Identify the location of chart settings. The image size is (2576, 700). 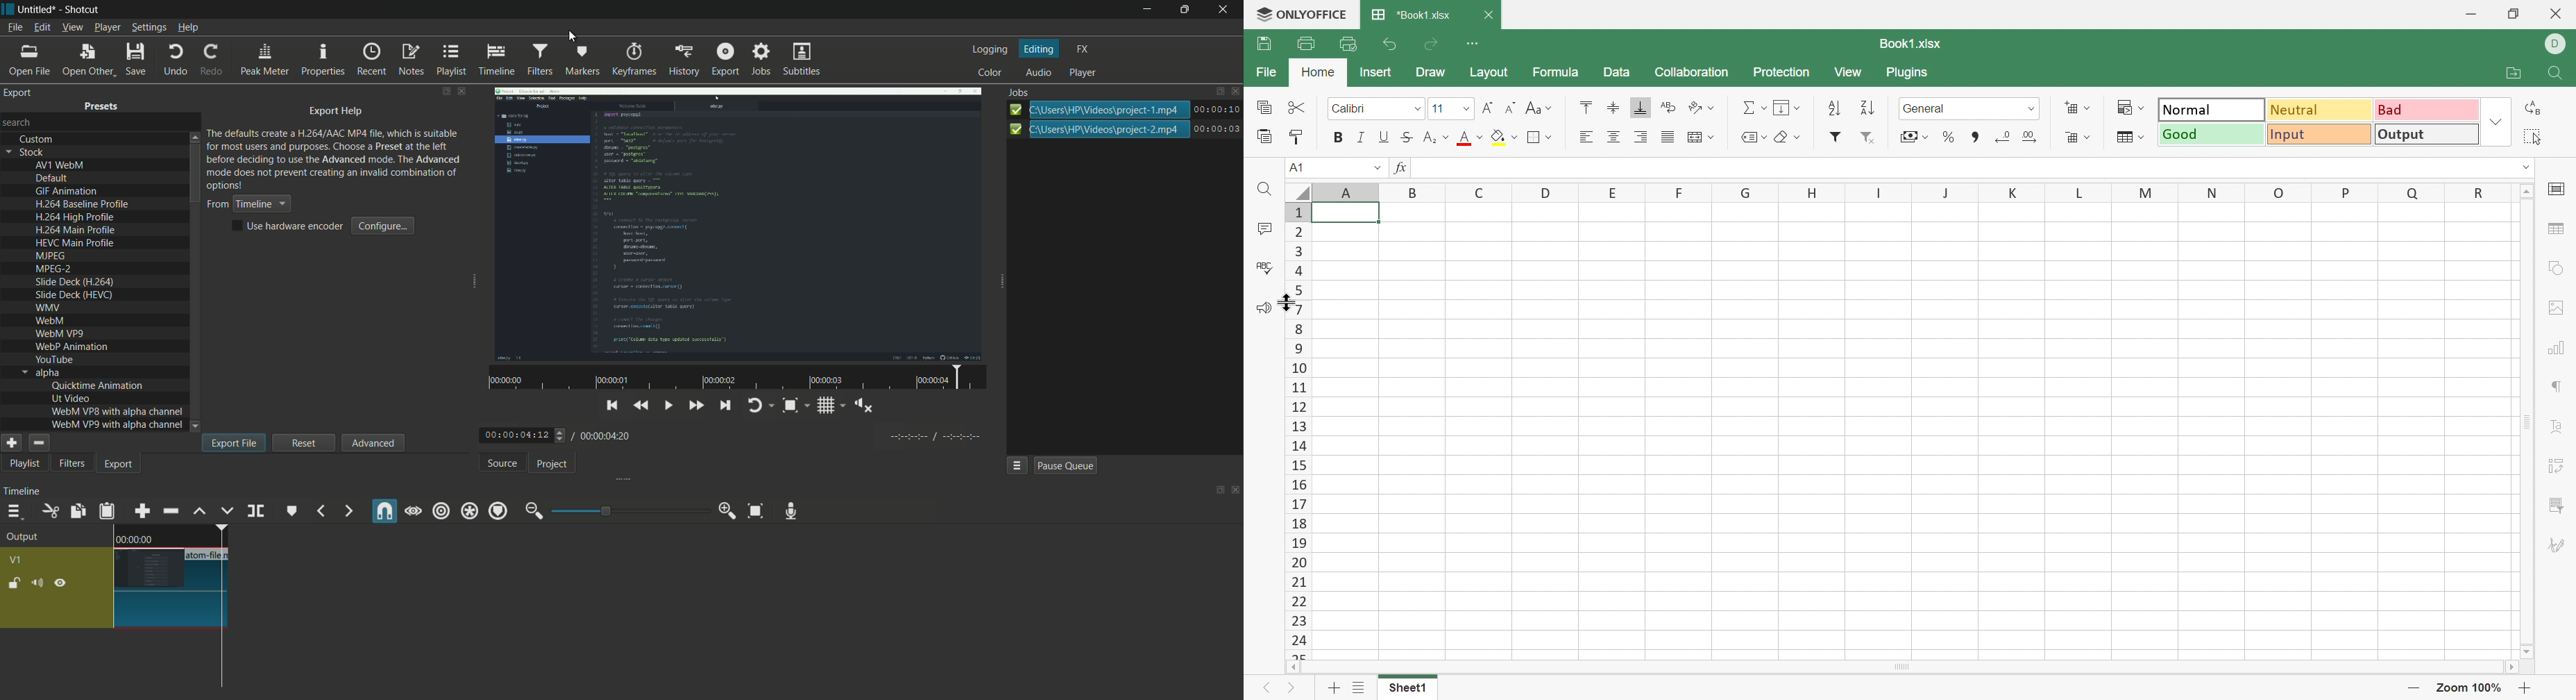
(2556, 350).